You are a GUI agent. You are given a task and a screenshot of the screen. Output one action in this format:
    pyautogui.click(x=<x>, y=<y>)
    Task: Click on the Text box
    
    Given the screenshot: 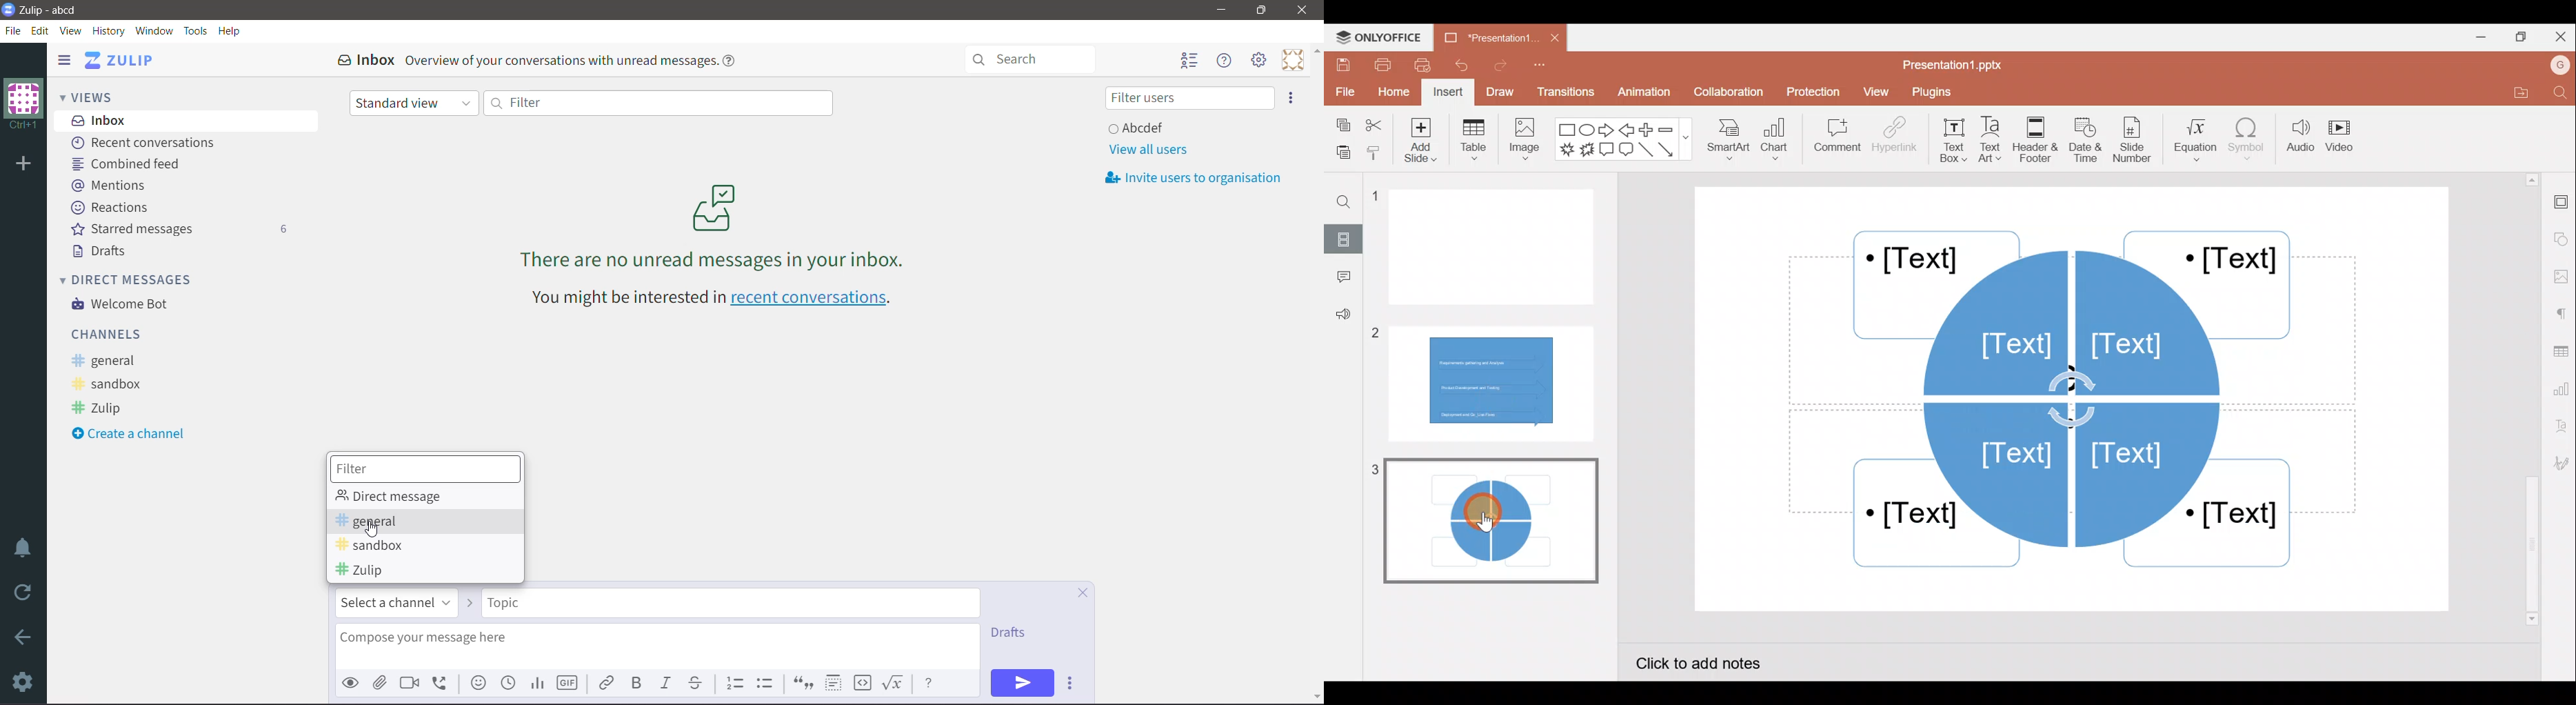 What is the action you would take?
    pyautogui.click(x=1950, y=140)
    